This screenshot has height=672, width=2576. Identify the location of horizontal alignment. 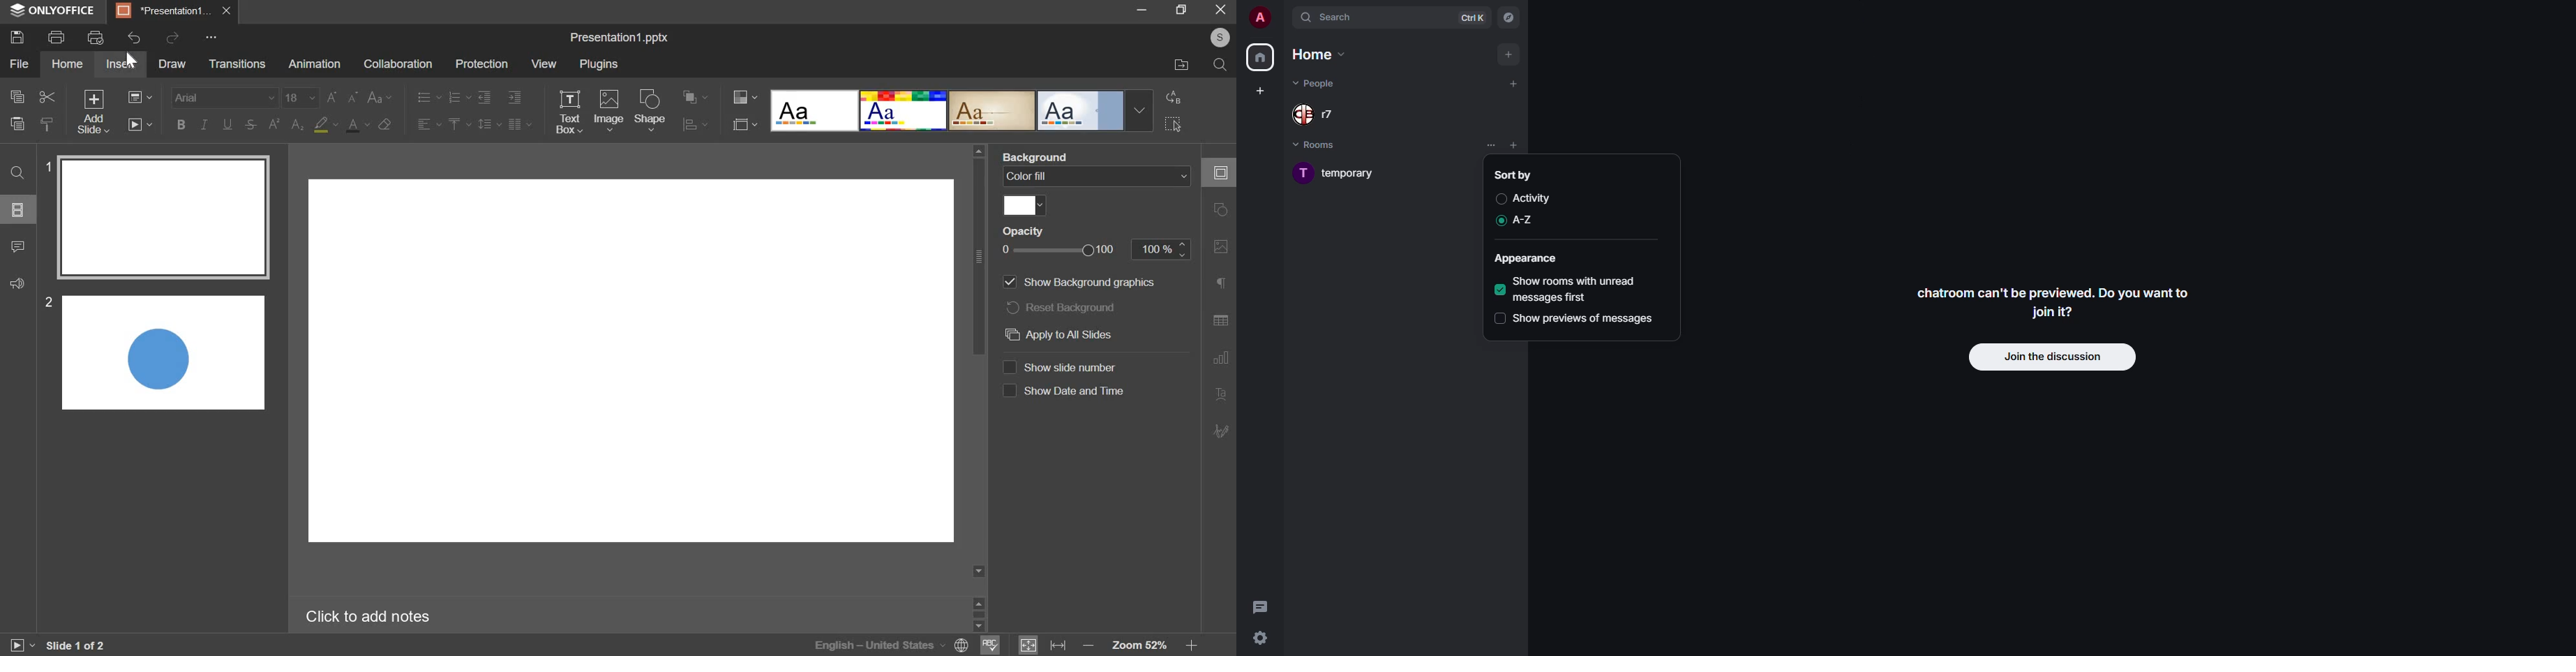
(428, 125).